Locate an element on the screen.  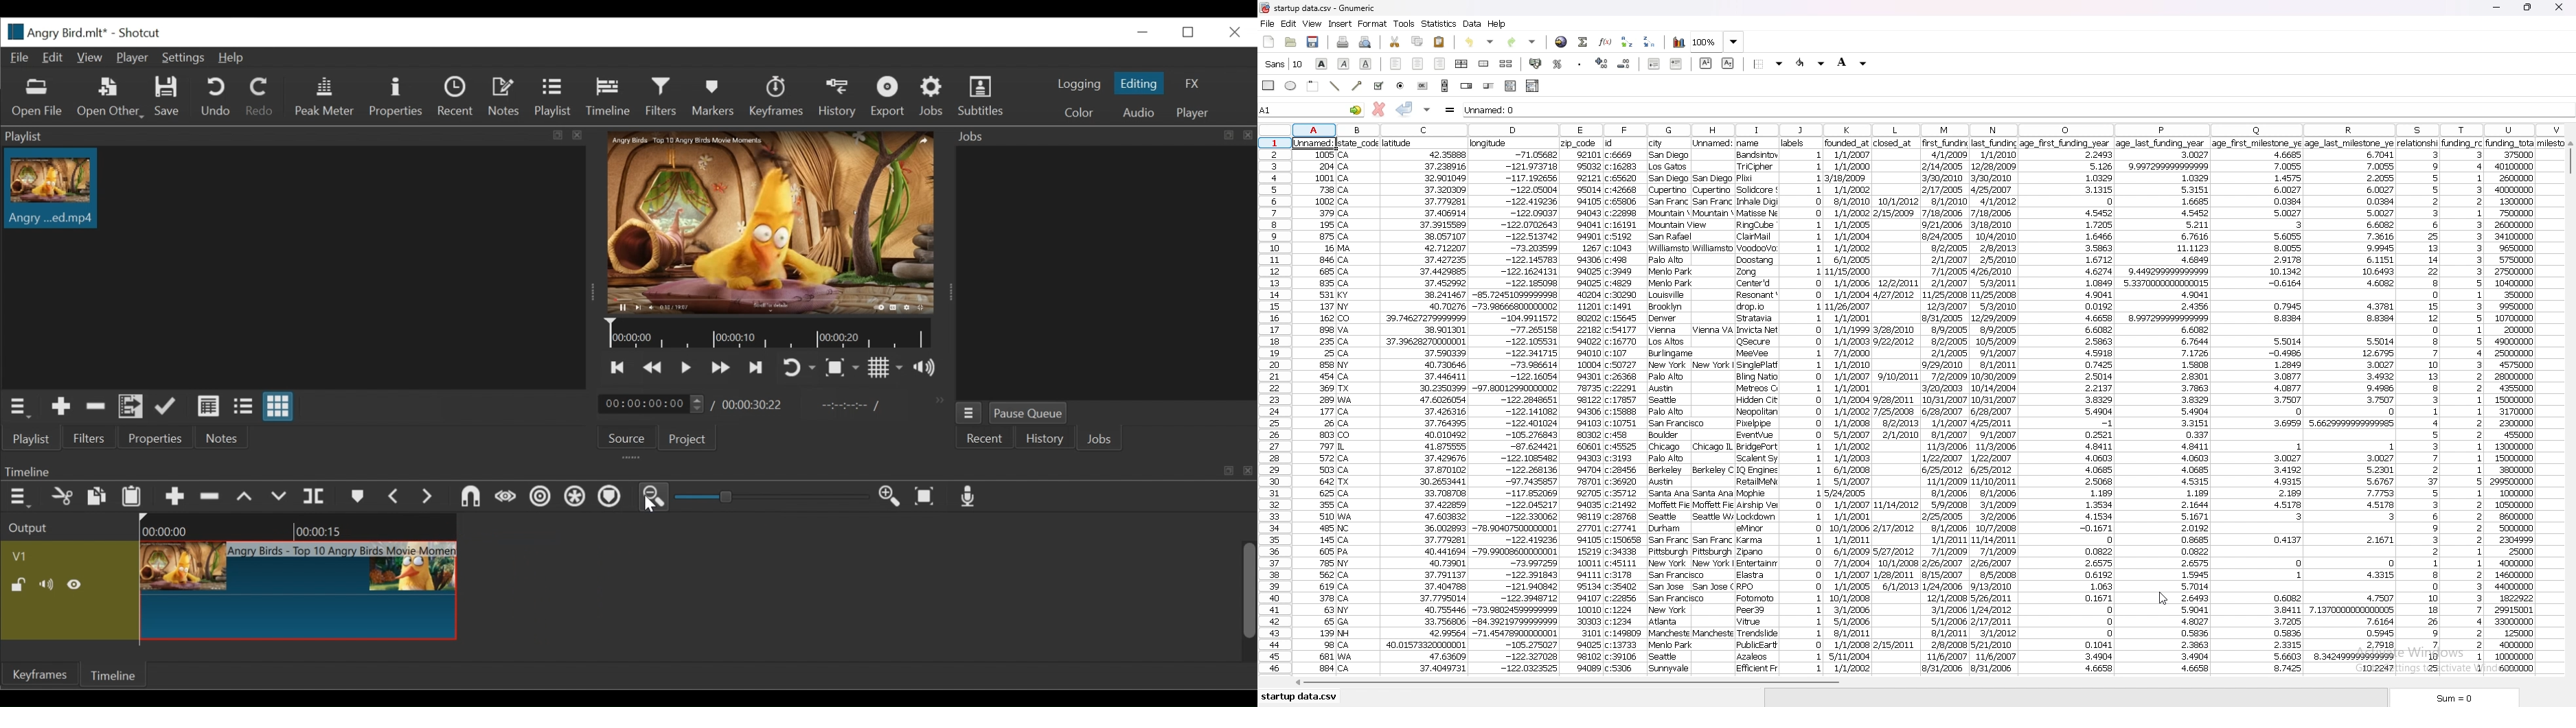
data is located at coordinates (1473, 23).